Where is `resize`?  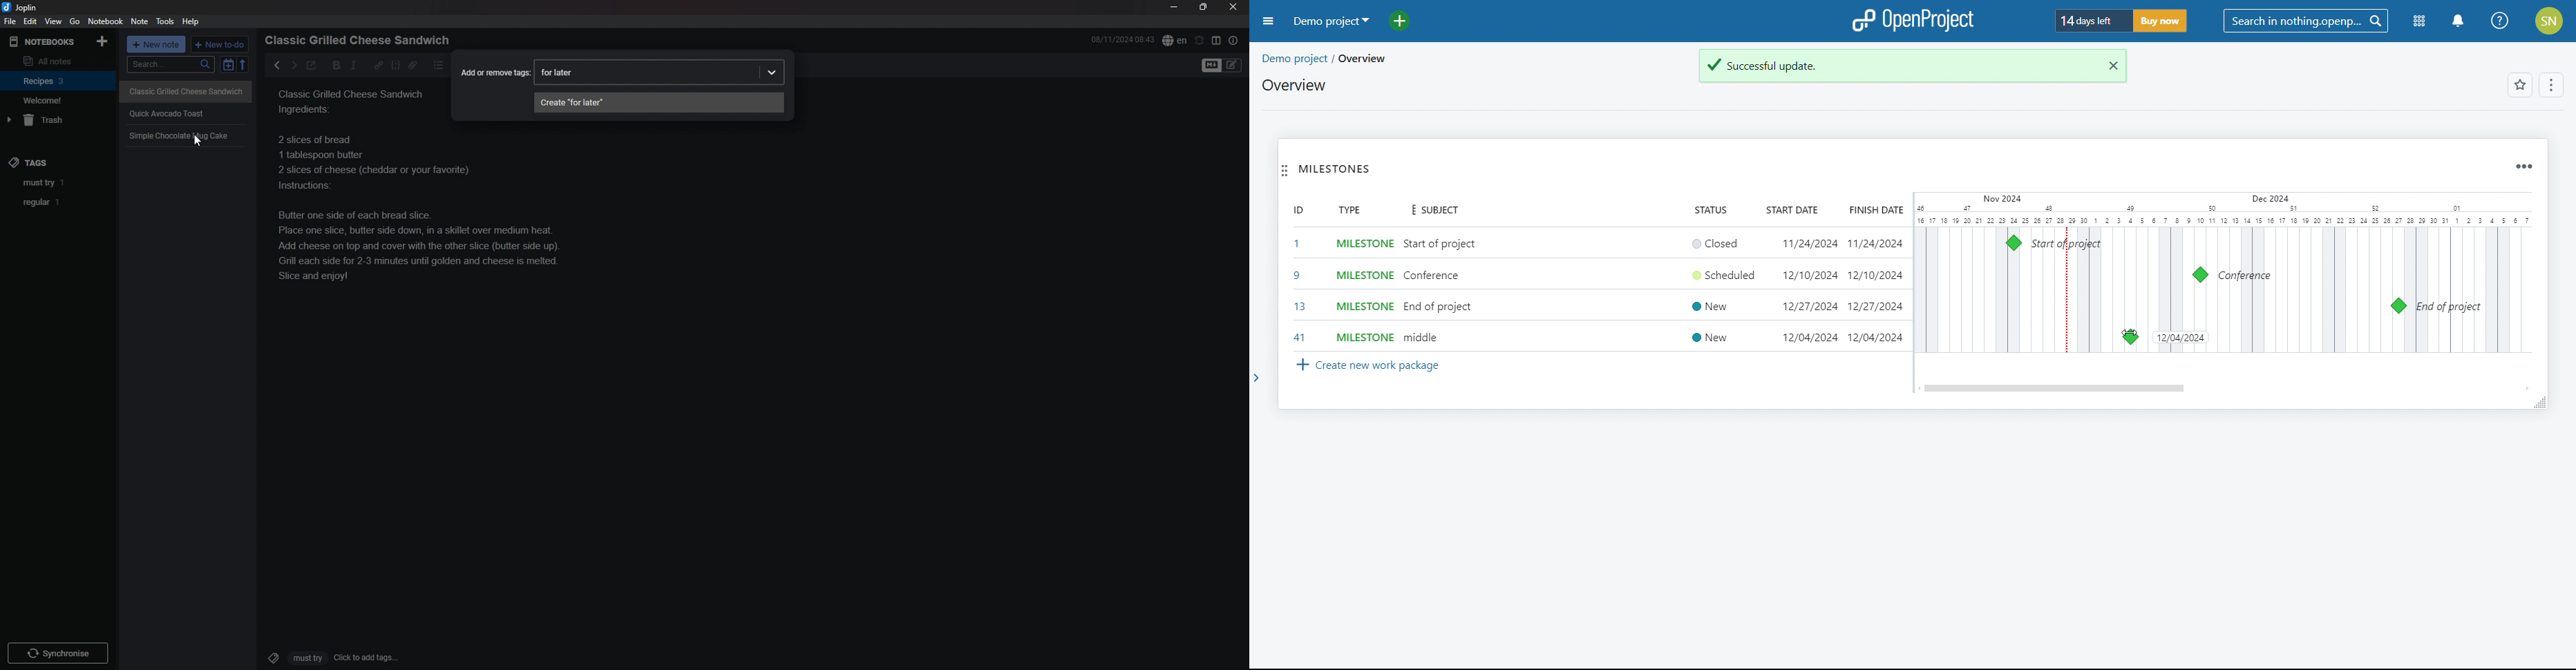
resize is located at coordinates (1203, 7).